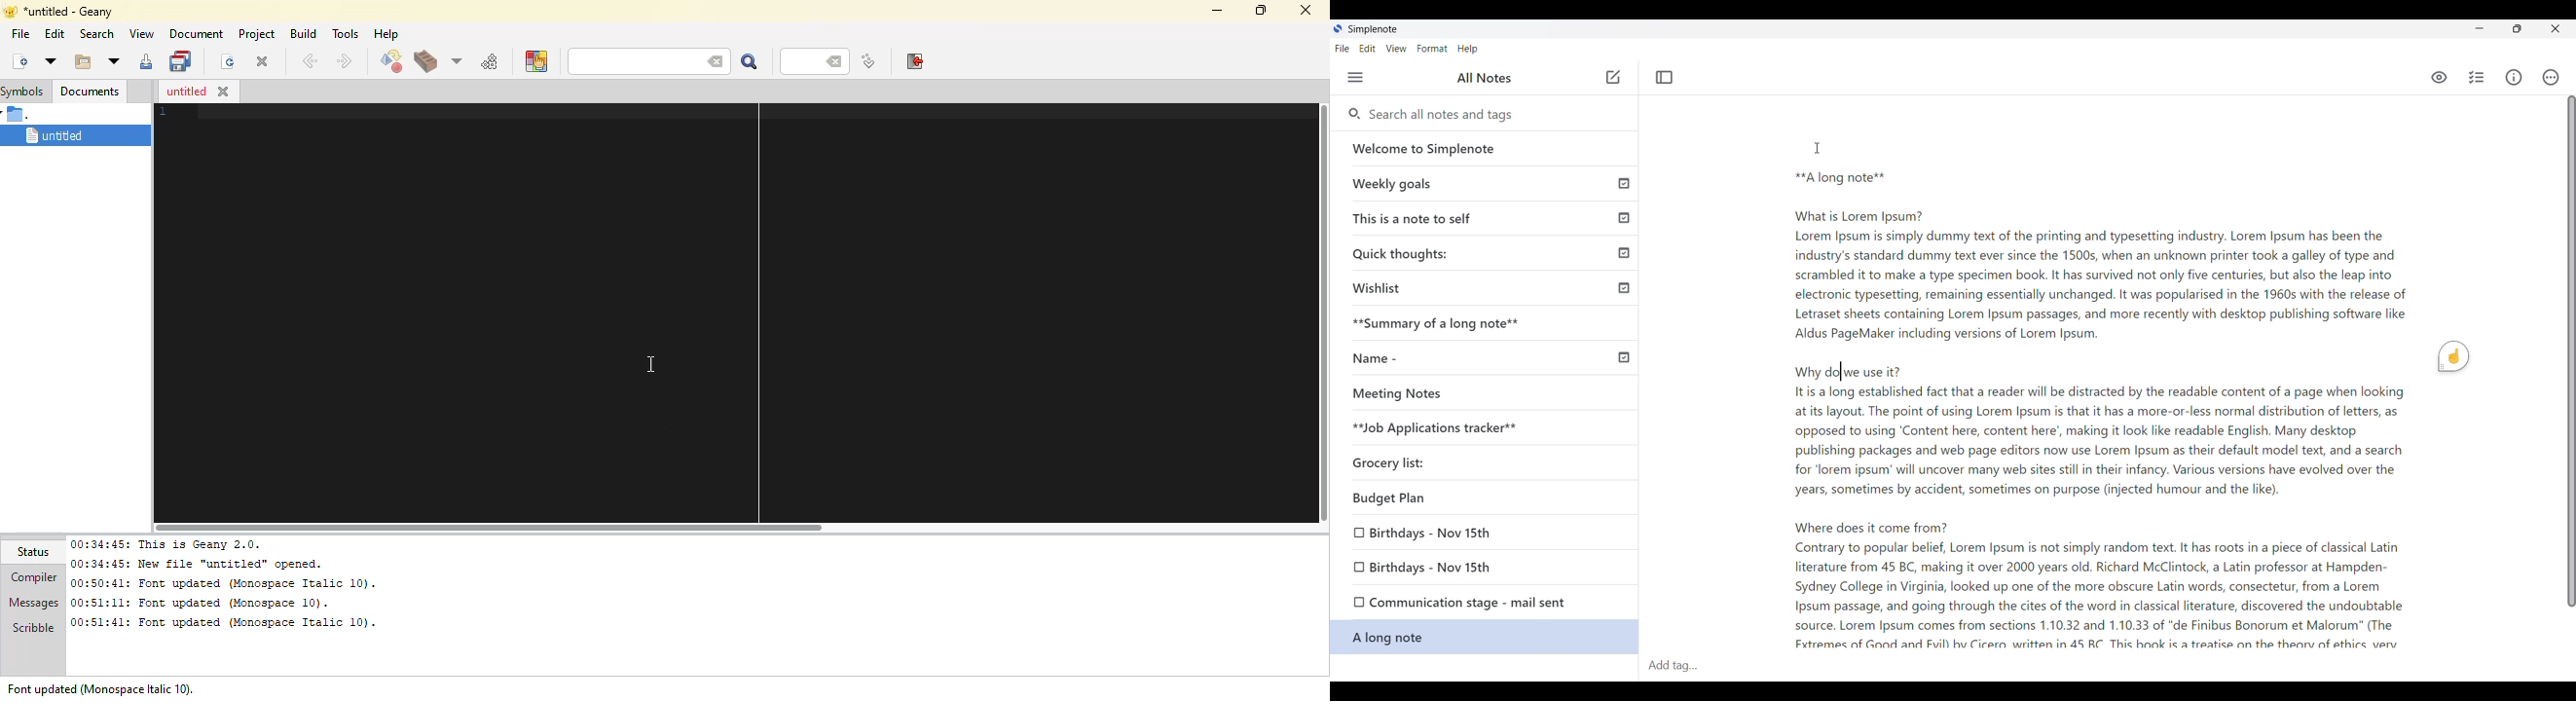 The height and width of the screenshot is (728, 2576). I want to click on Search all notes and tags, so click(1447, 115).